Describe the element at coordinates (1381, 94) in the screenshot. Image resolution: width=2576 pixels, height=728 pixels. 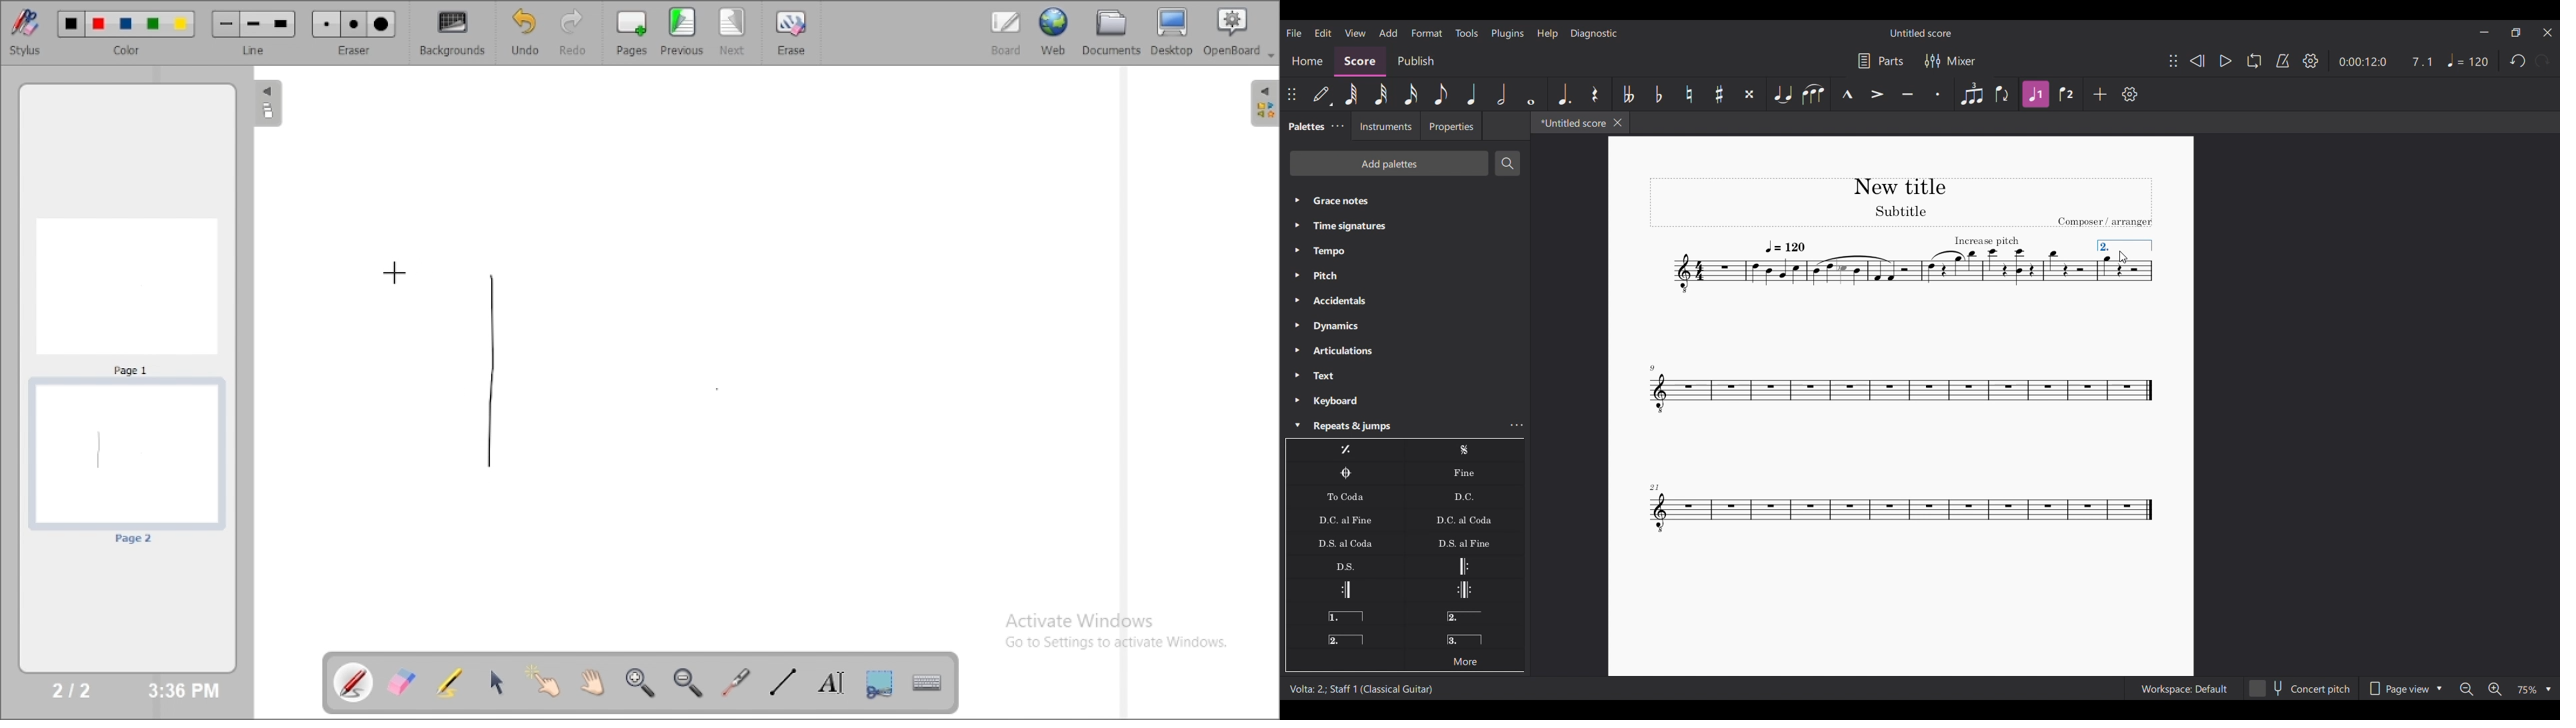
I see `32nd note` at that location.